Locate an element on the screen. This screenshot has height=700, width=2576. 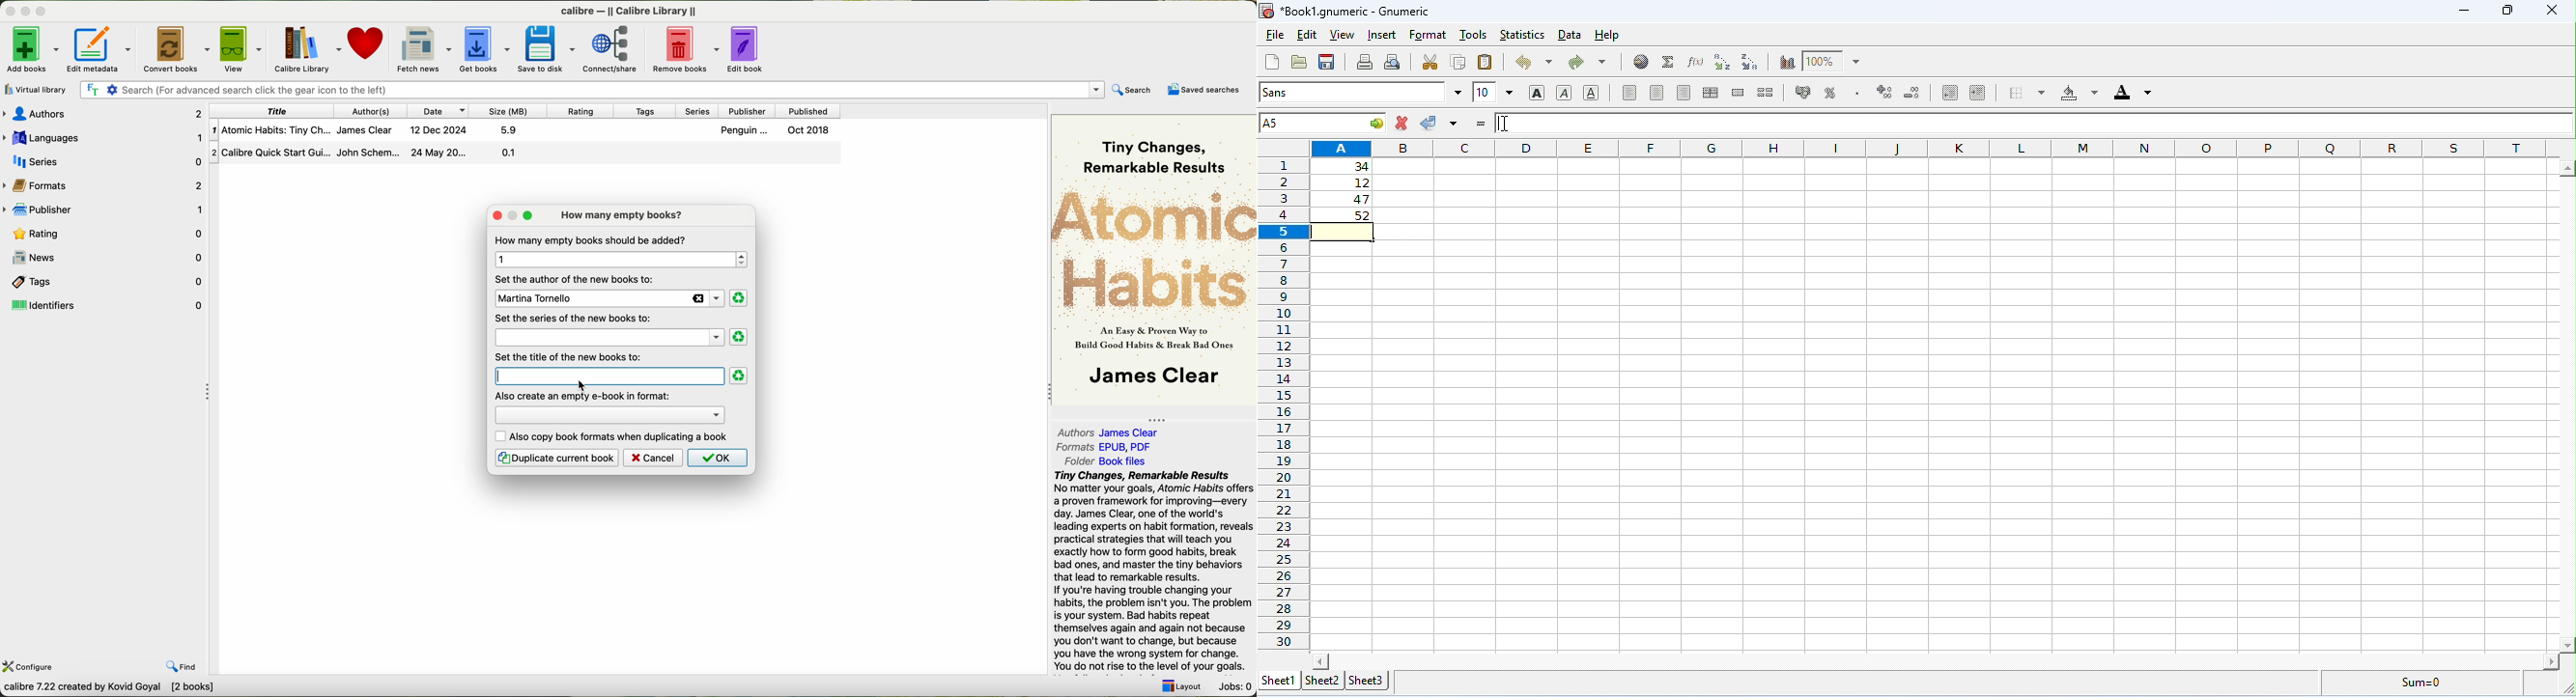
file is located at coordinates (1274, 36).